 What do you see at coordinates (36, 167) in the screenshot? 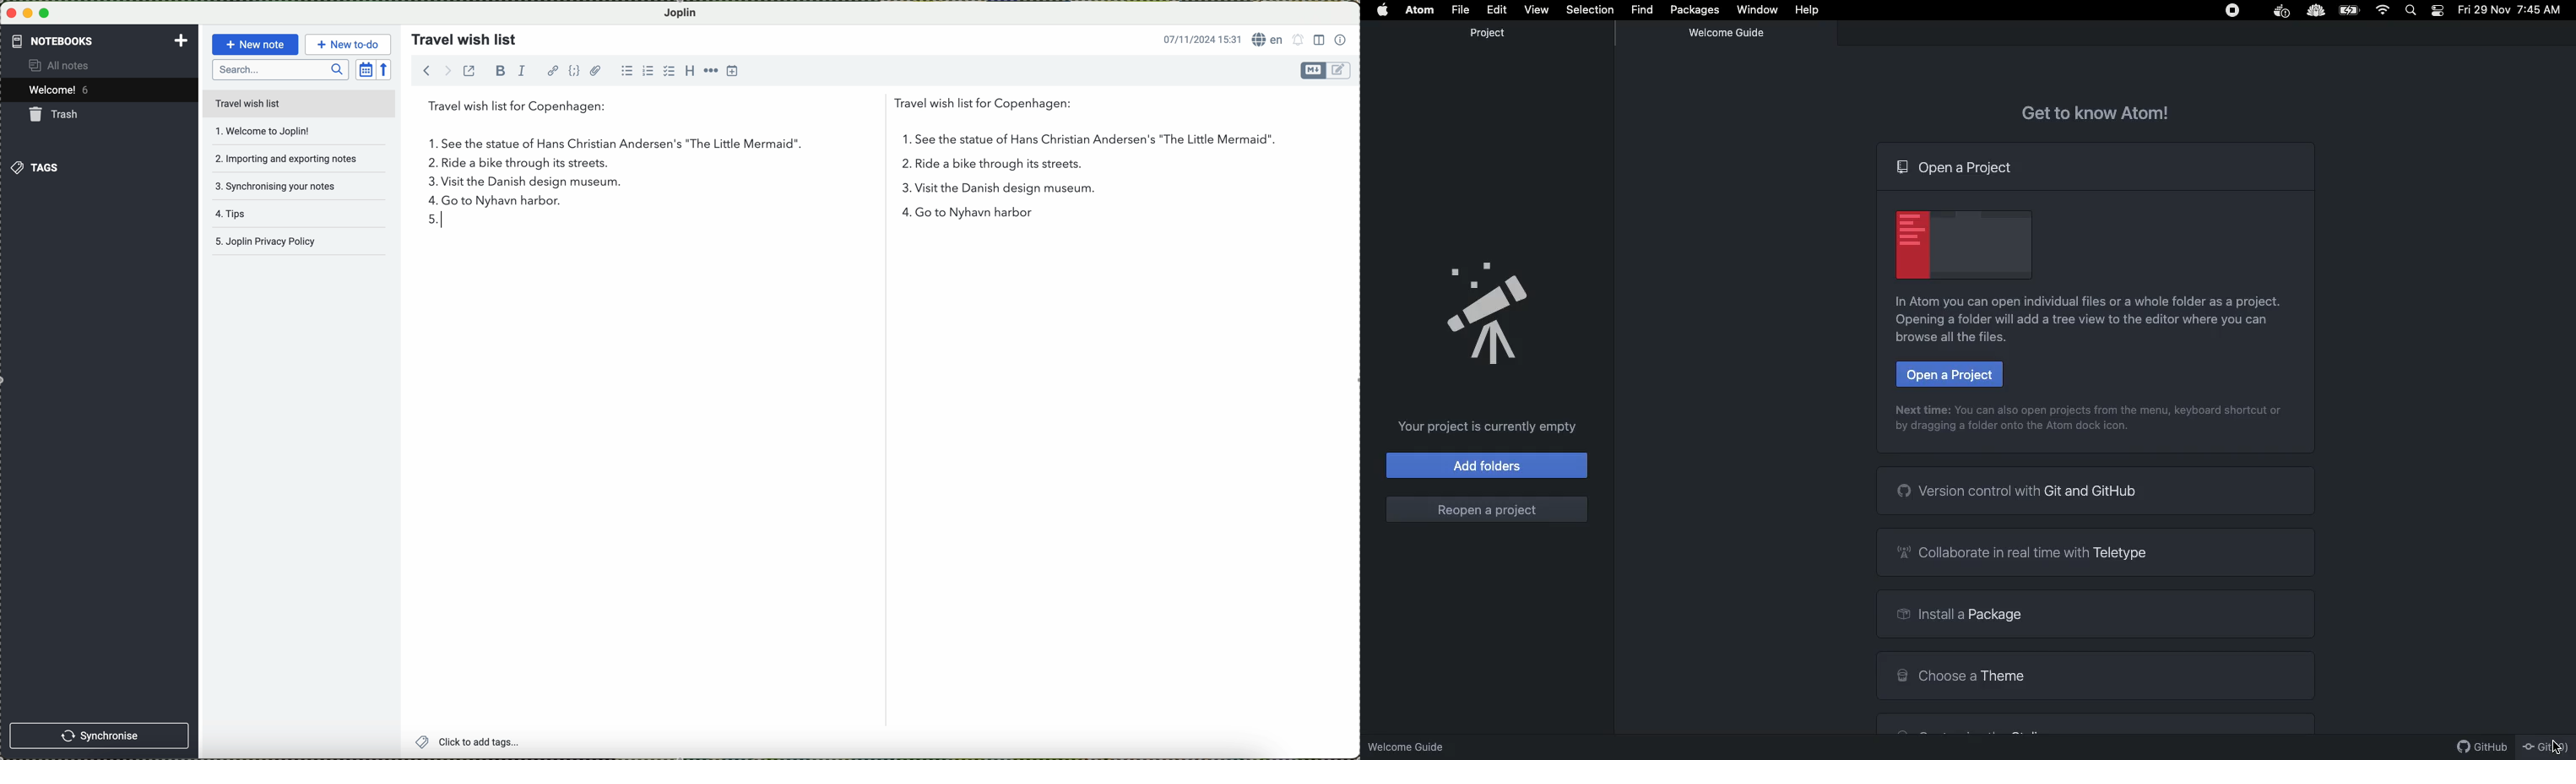
I see `tags` at bounding box center [36, 167].